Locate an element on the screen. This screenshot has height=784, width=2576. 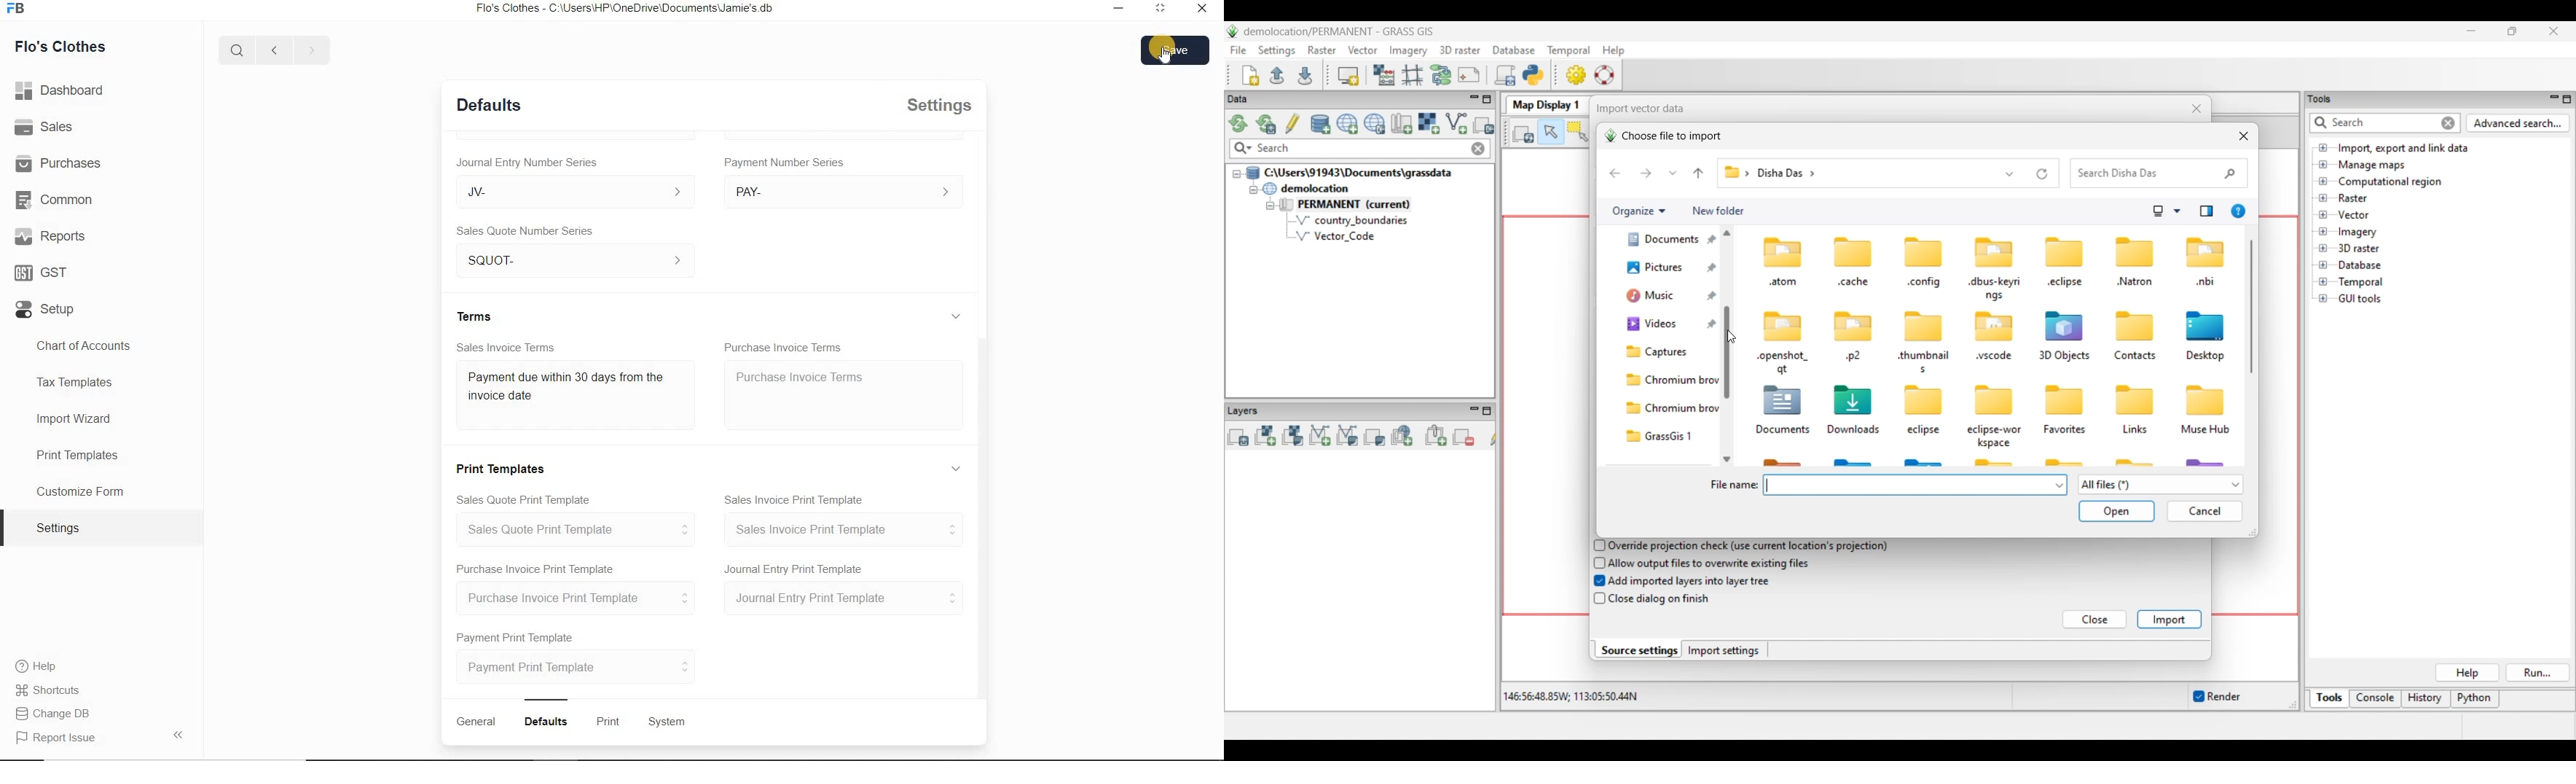
Cursor is located at coordinates (1166, 55).